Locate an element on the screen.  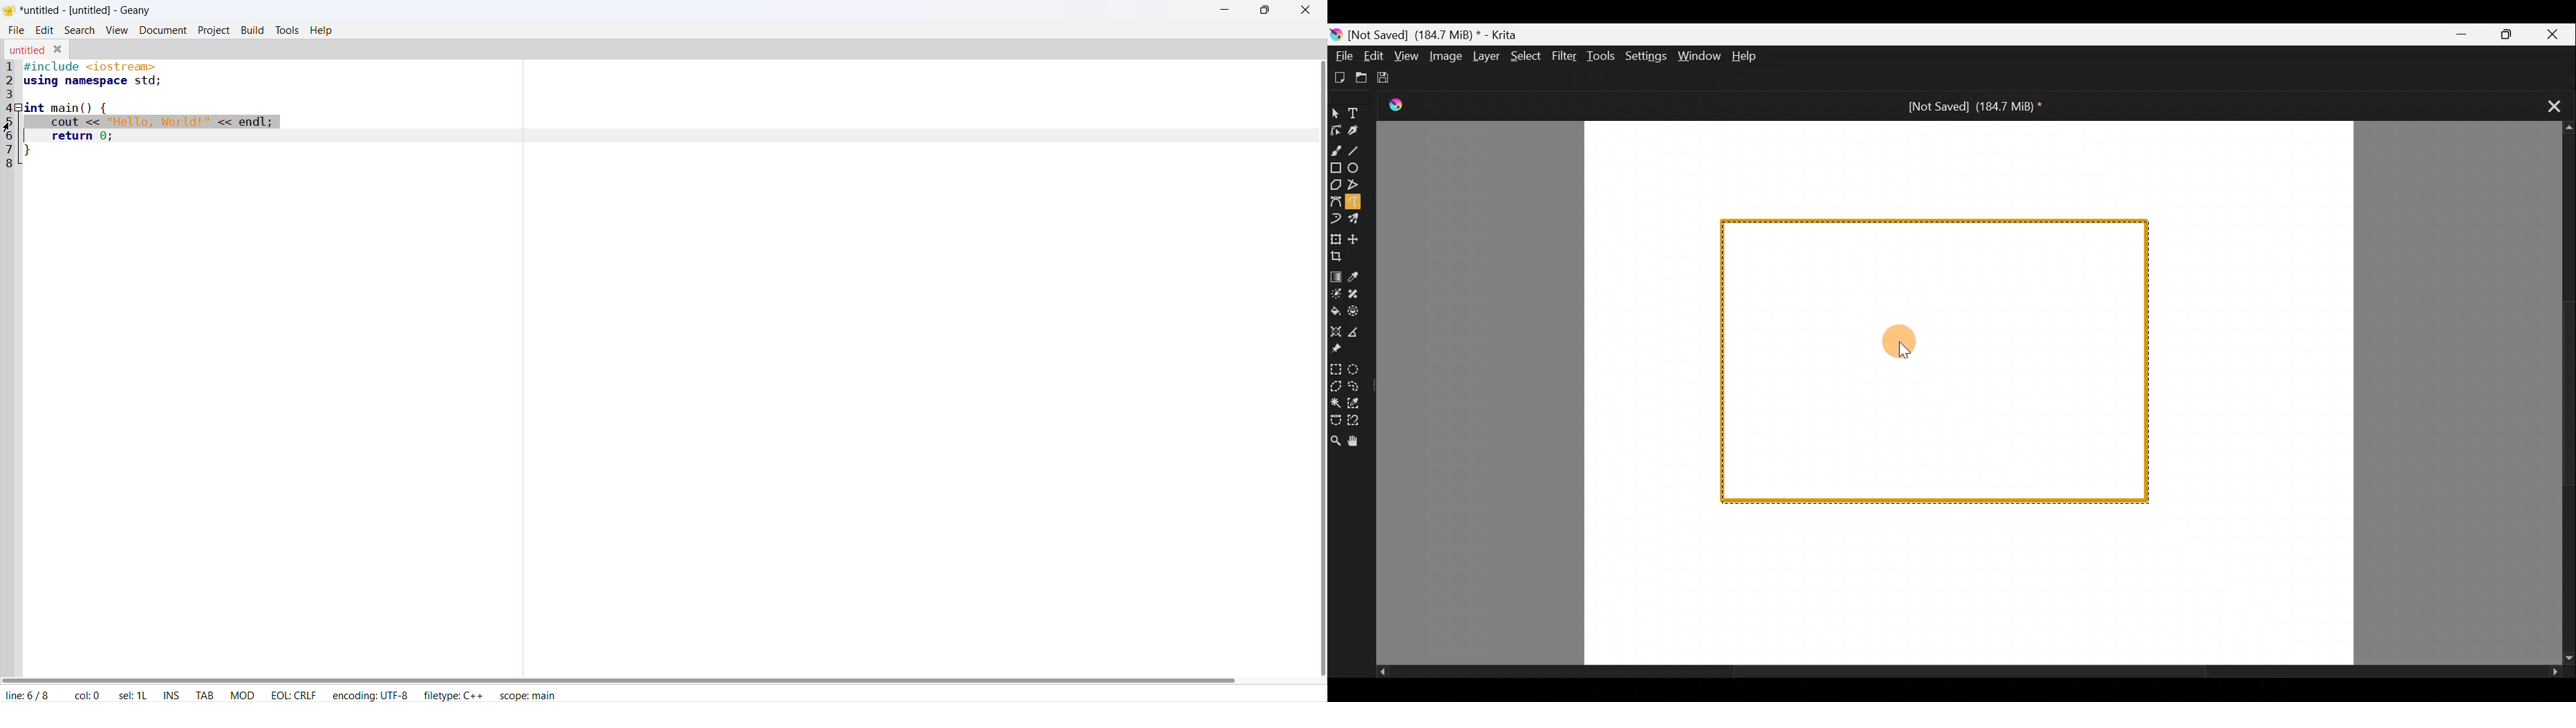
Move a layer is located at coordinates (1356, 240).